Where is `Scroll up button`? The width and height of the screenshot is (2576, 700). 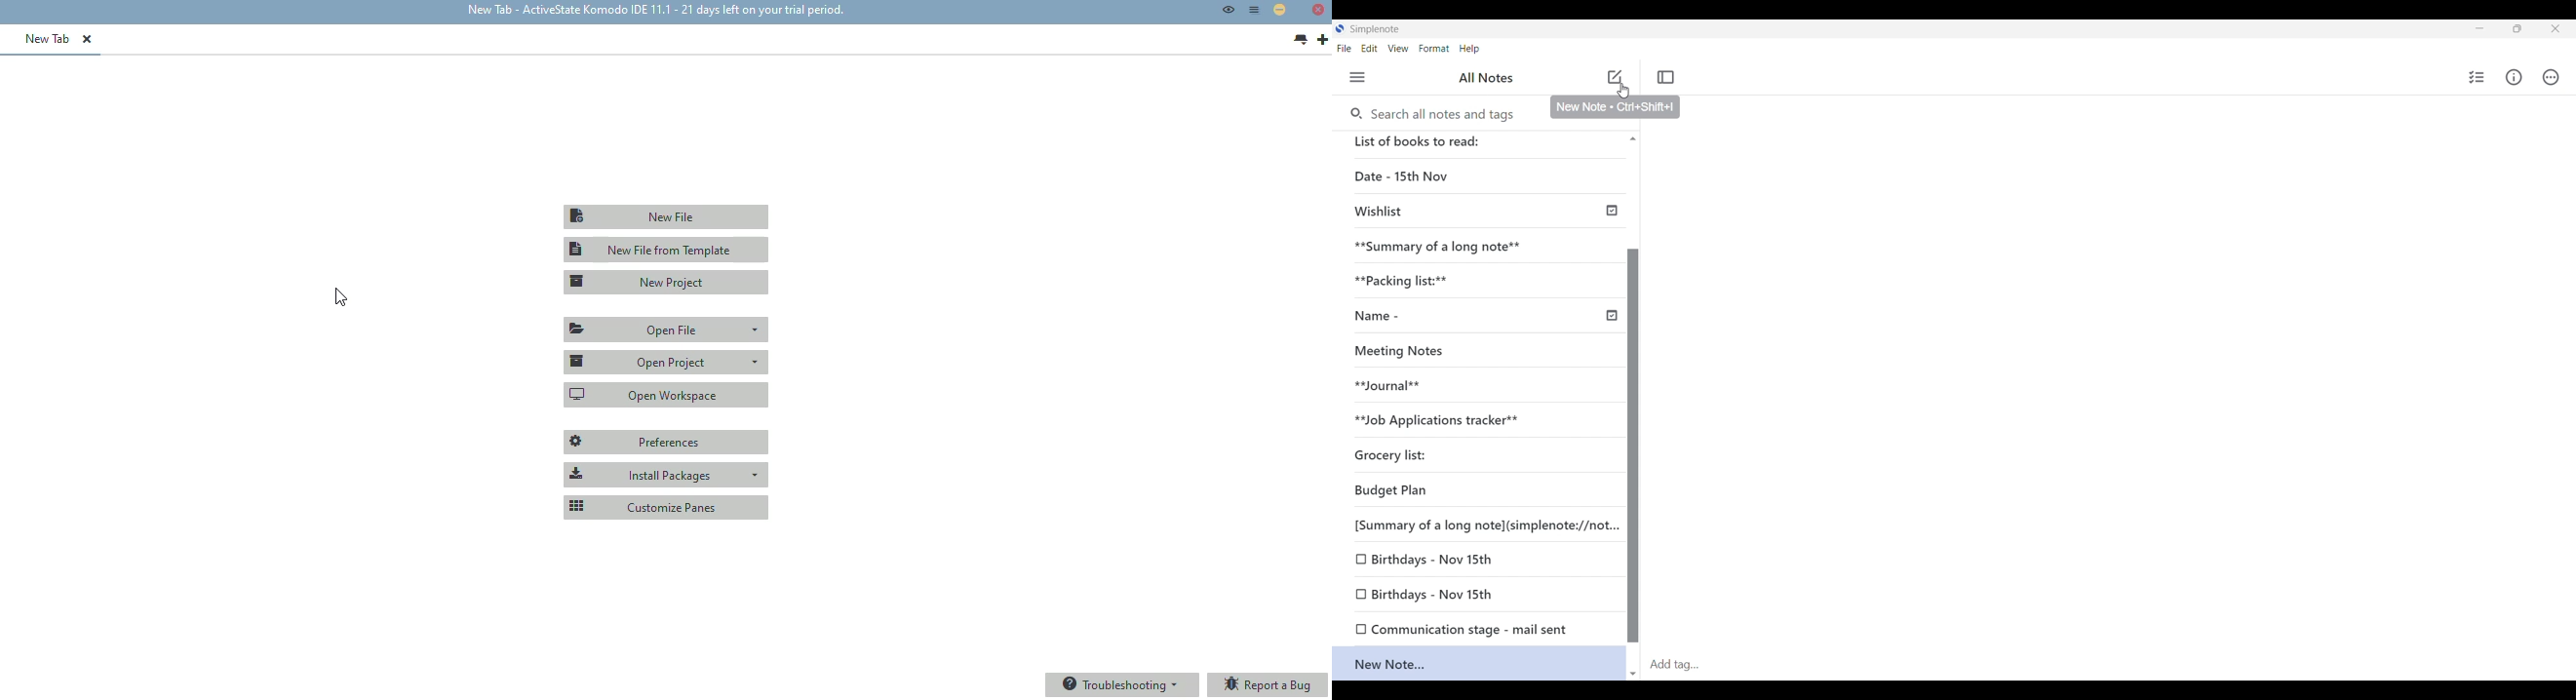 Scroll up button is located at coordinates (1629, 138).